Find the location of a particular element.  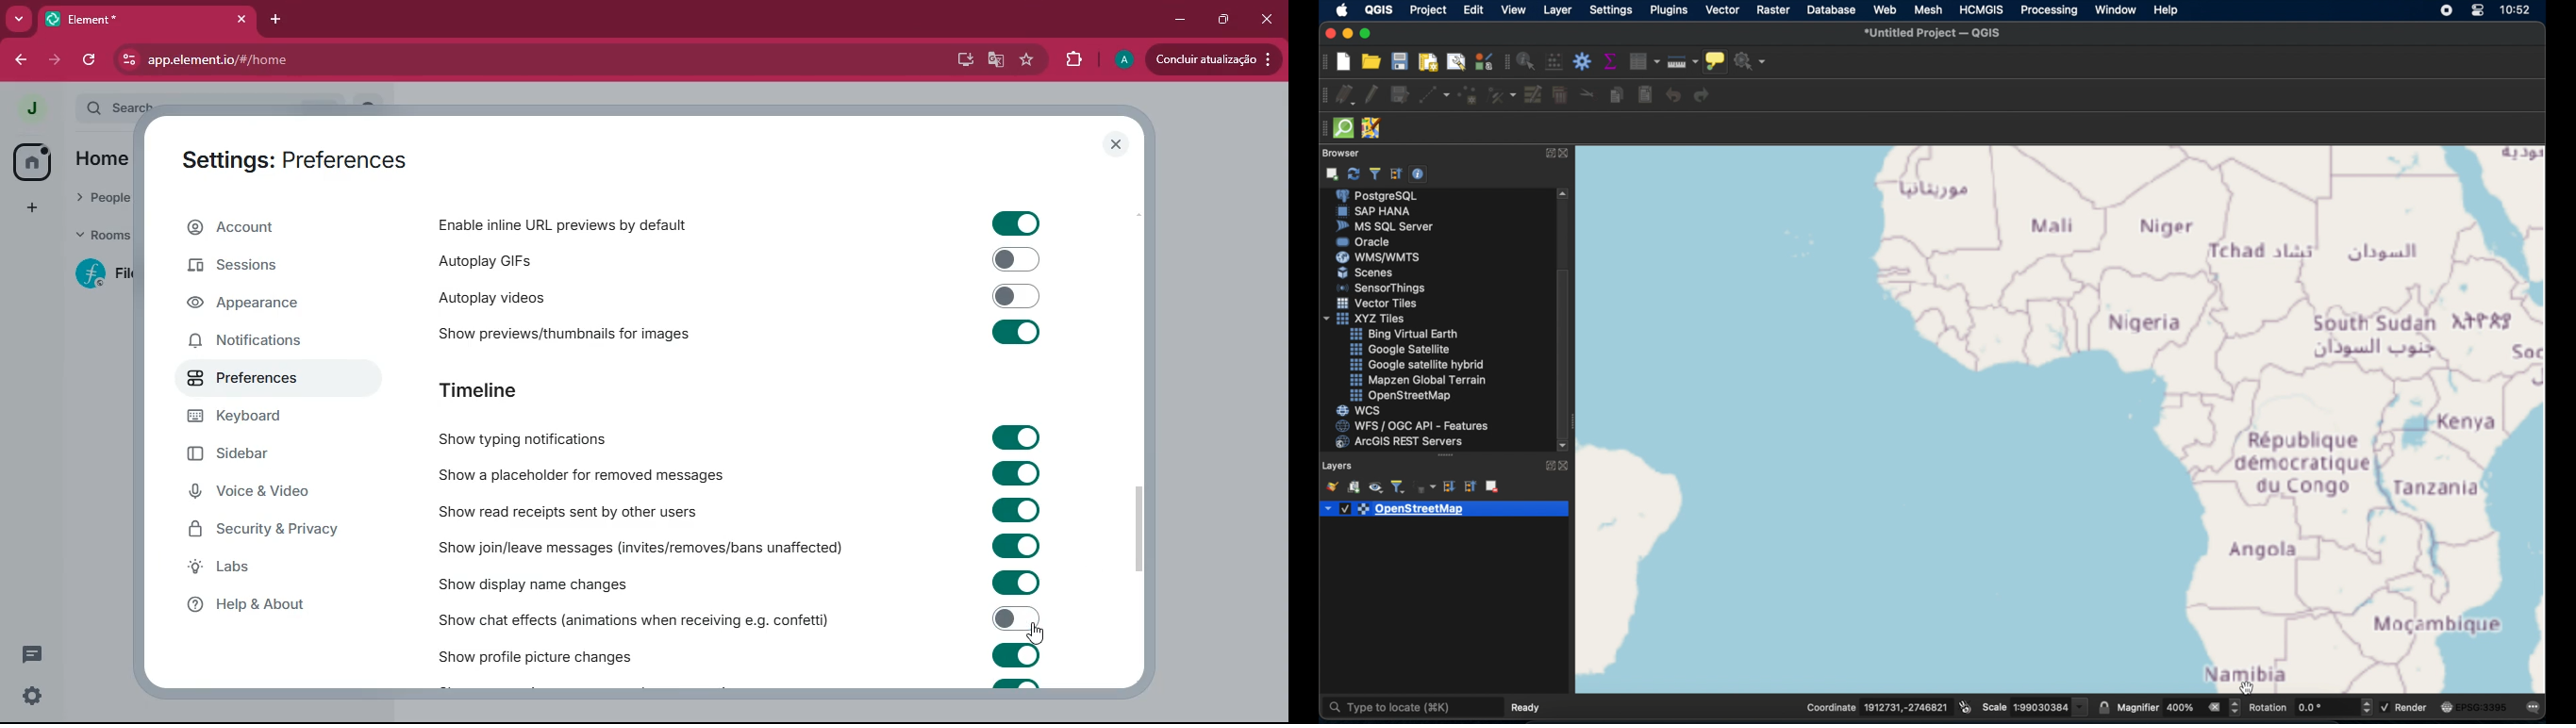

toggle on/off is located at coordinates (1017, 545).